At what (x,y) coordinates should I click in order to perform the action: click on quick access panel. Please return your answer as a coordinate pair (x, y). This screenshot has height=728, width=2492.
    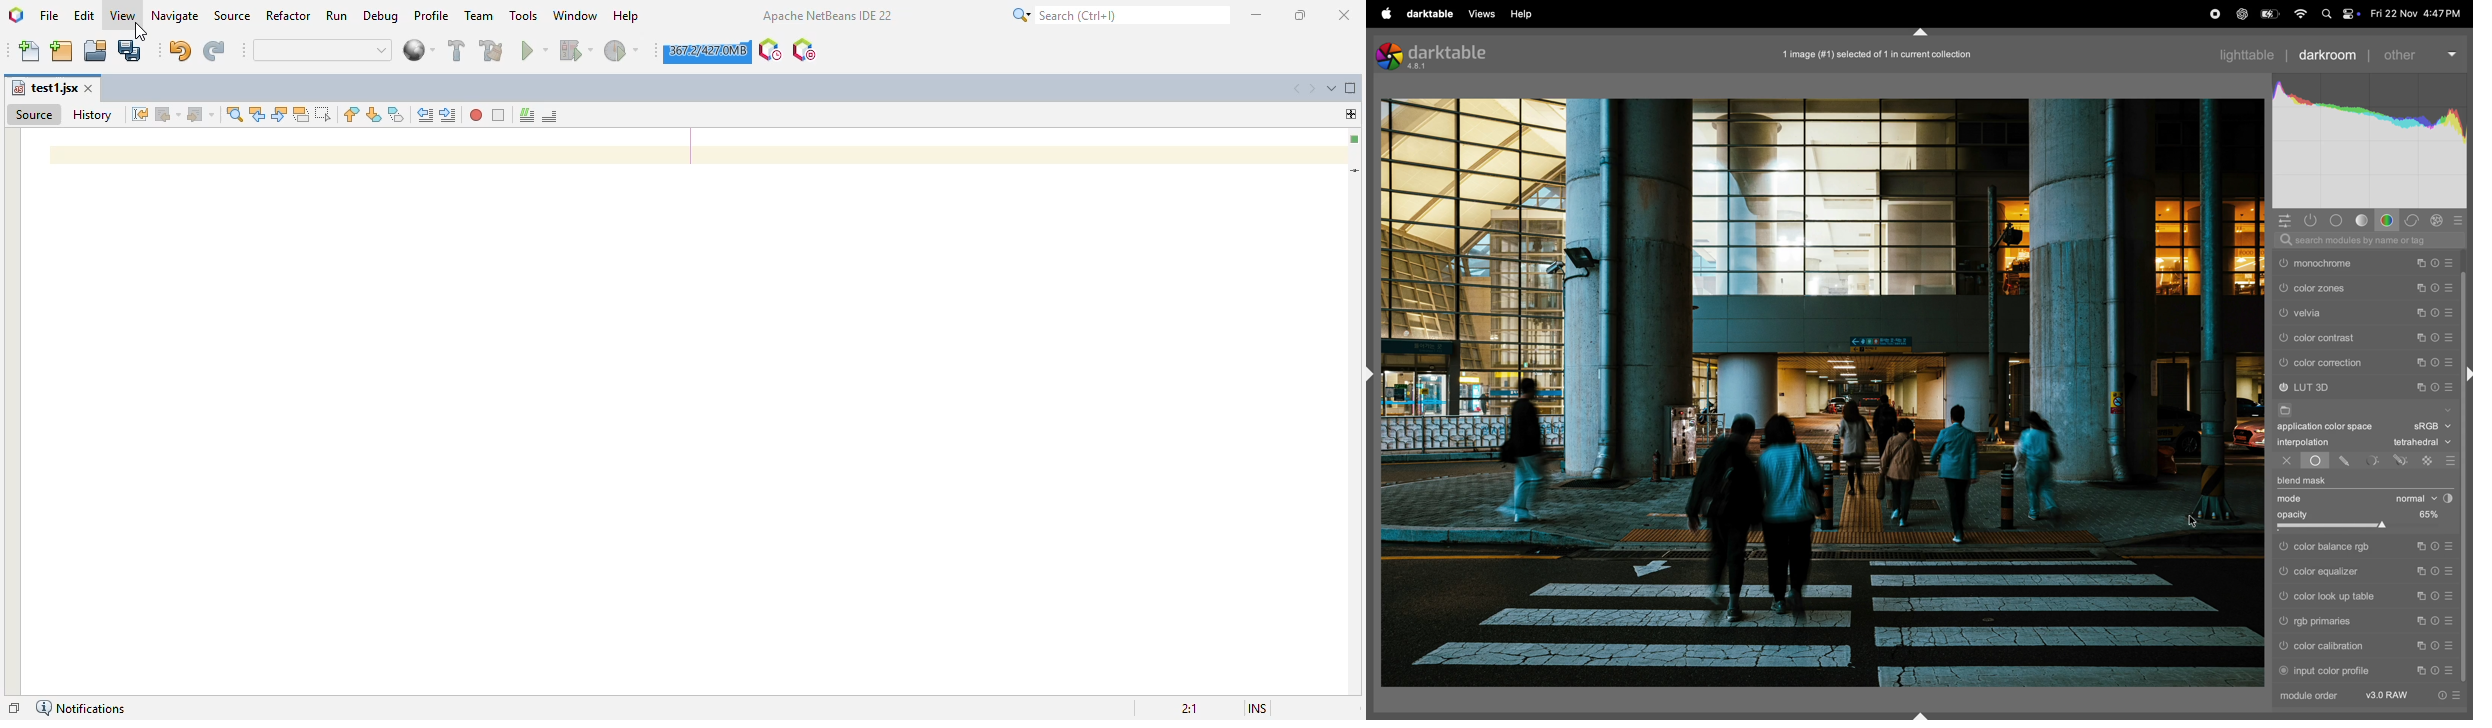
    Looking at the image, I should click on (2281, 220).